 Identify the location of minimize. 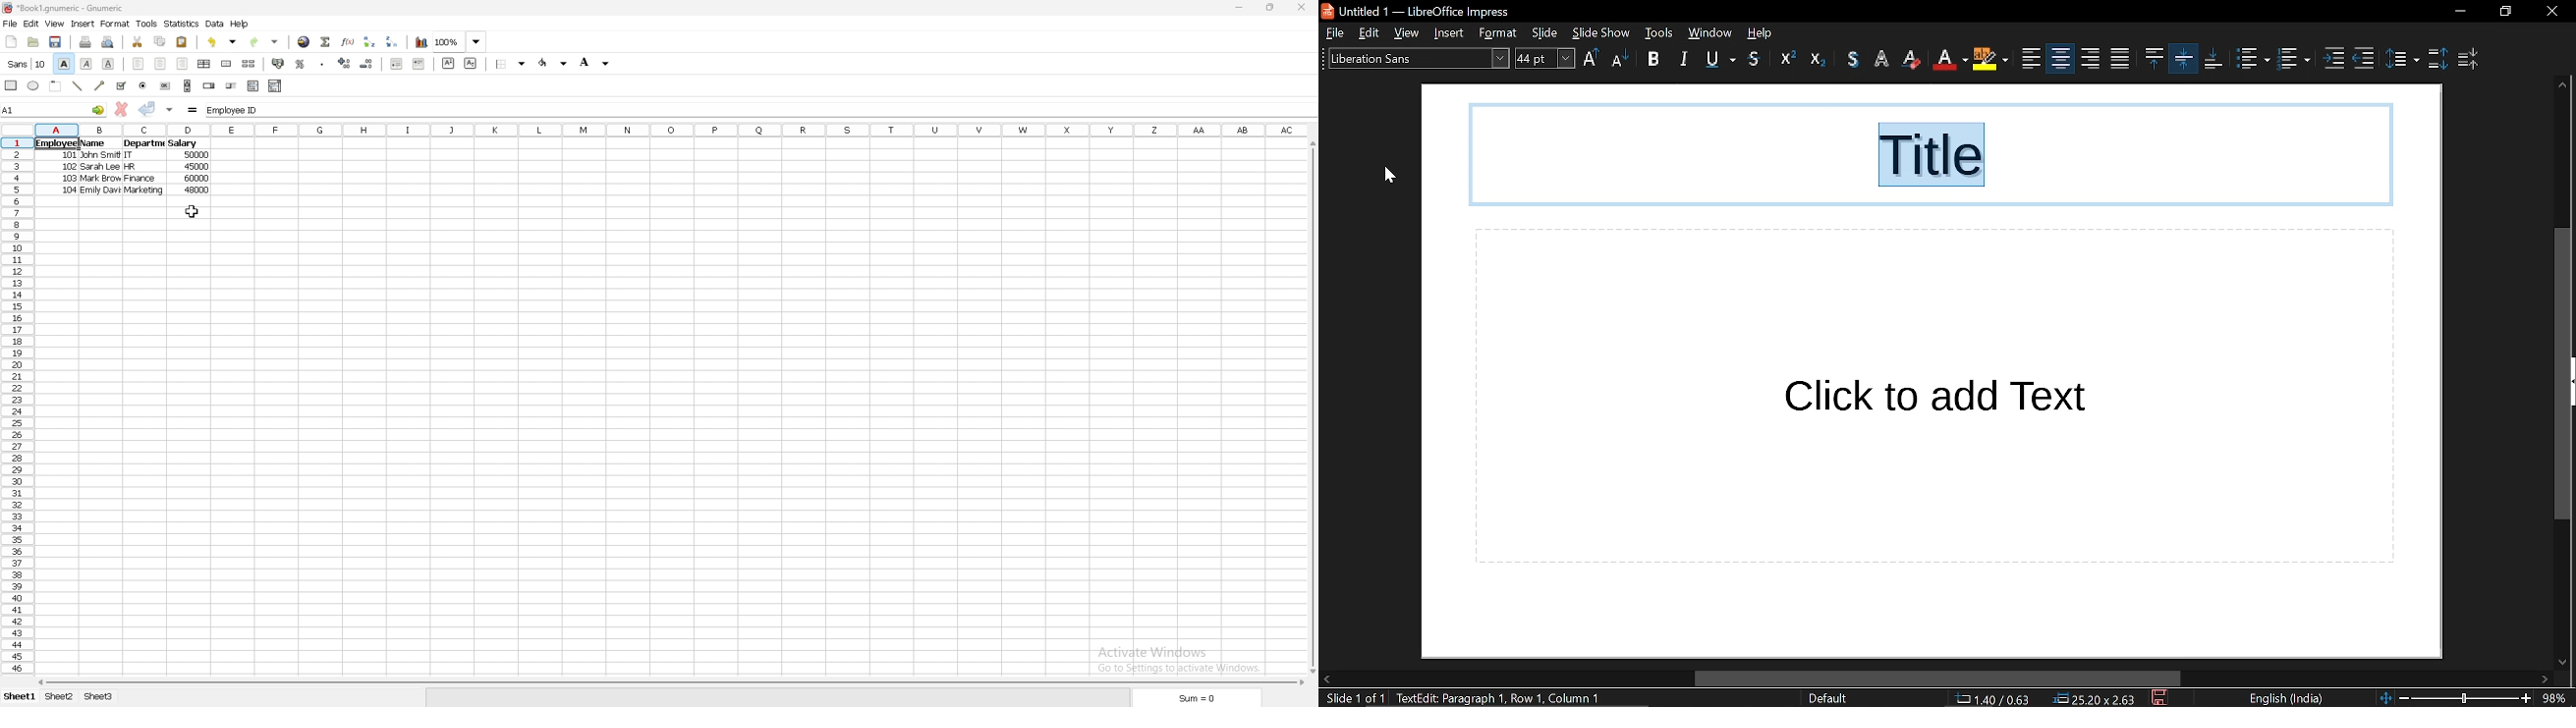
(2459, 12).